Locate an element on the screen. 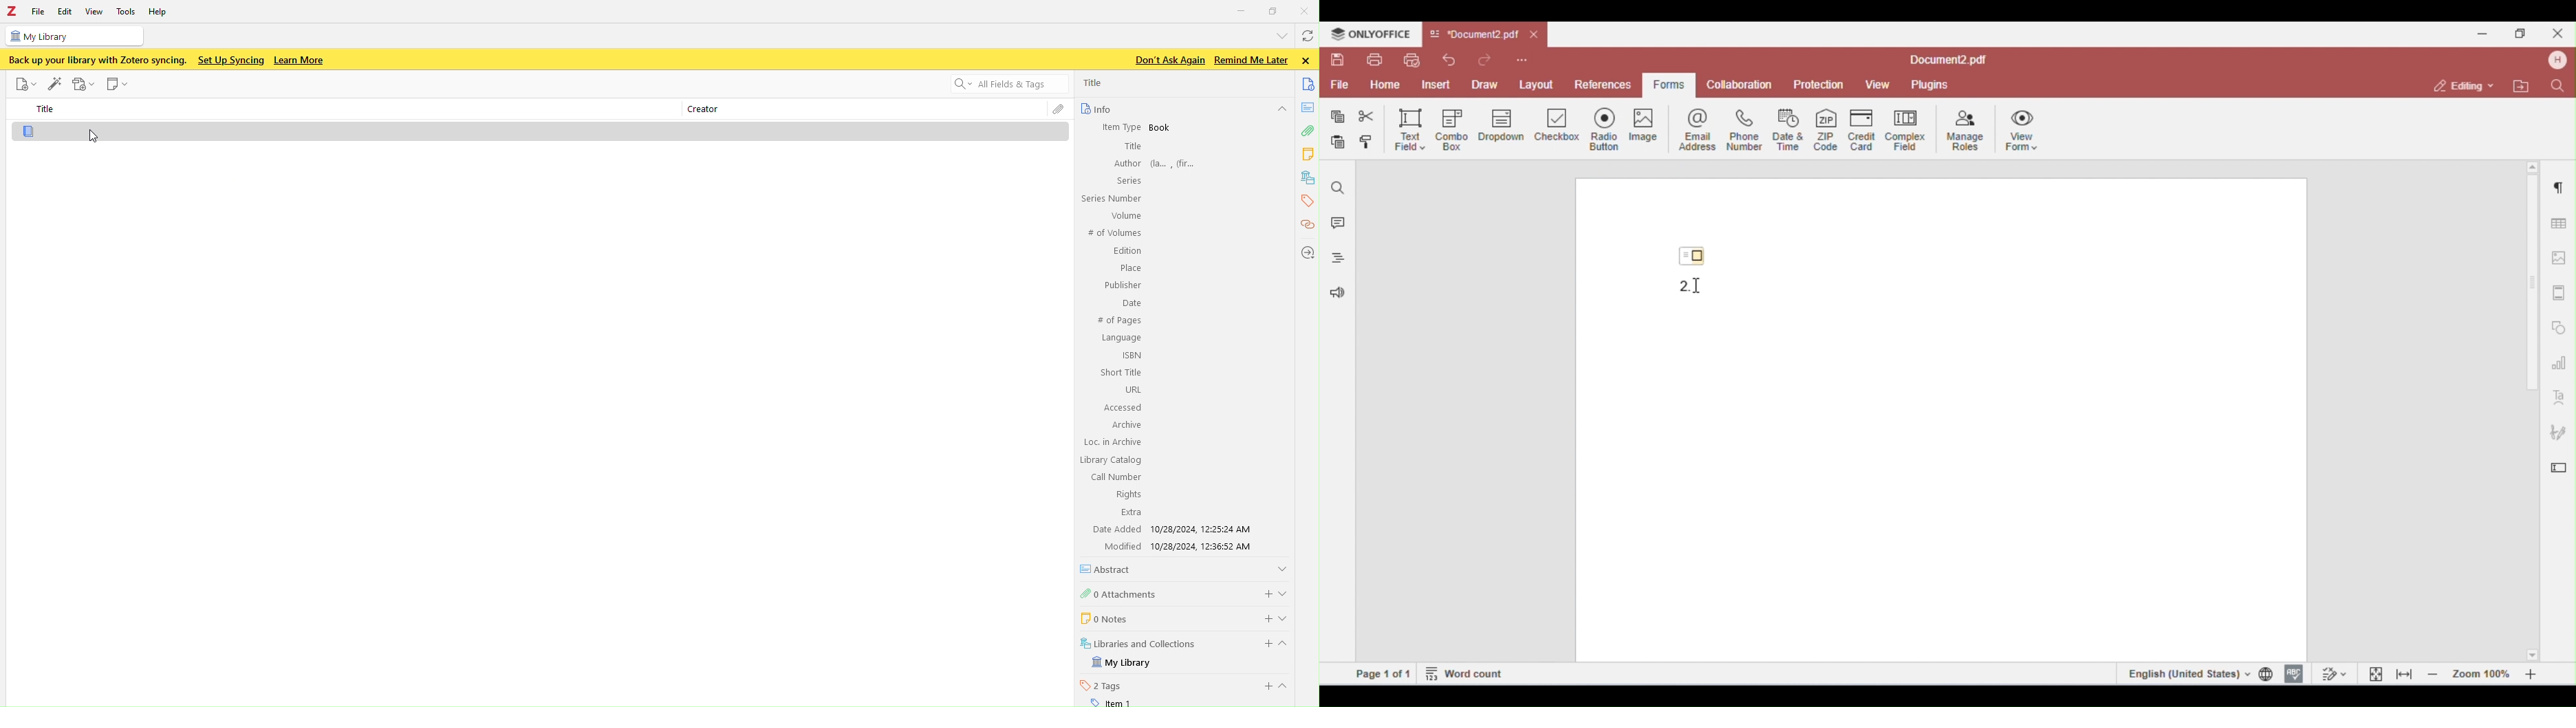  Rights is located at coordinates (1126, 494).